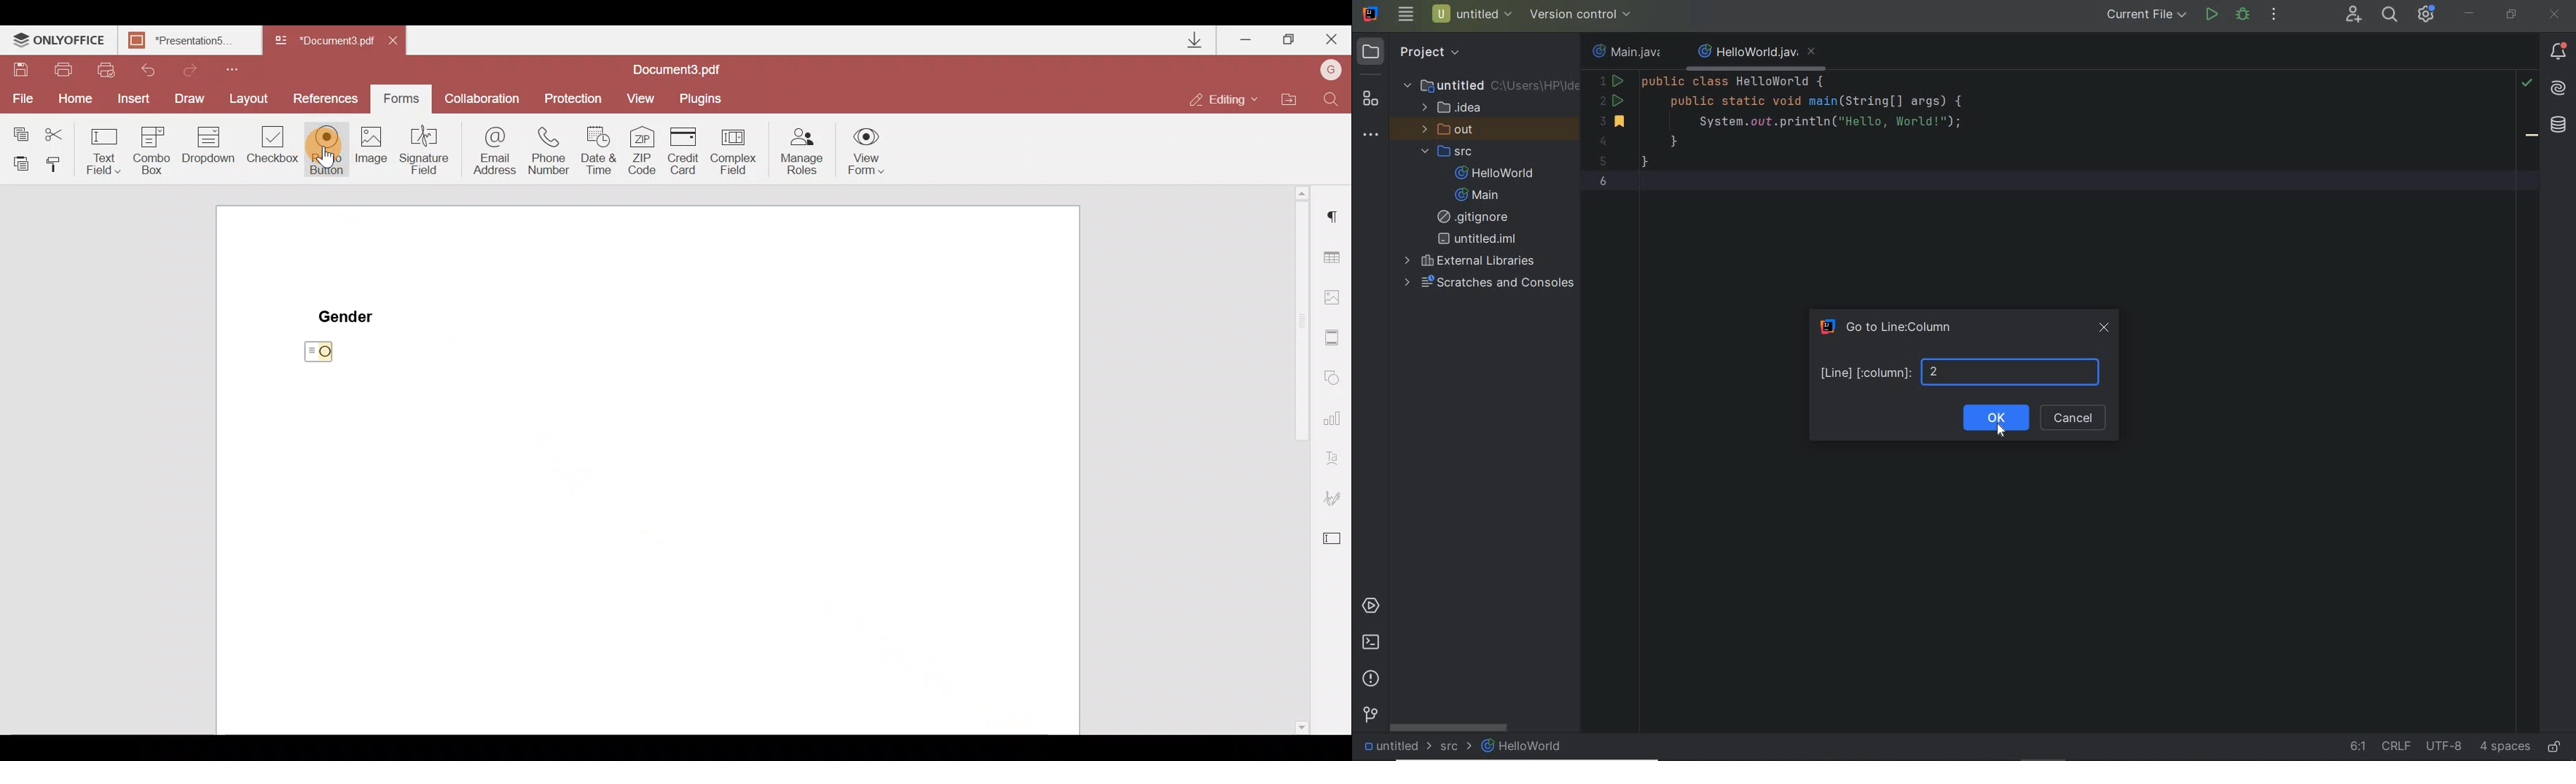 The image size is (2576, 784). Describe the element at coordinates (1335, 379) in the screenshot. I see `Shapes settings` at that location.